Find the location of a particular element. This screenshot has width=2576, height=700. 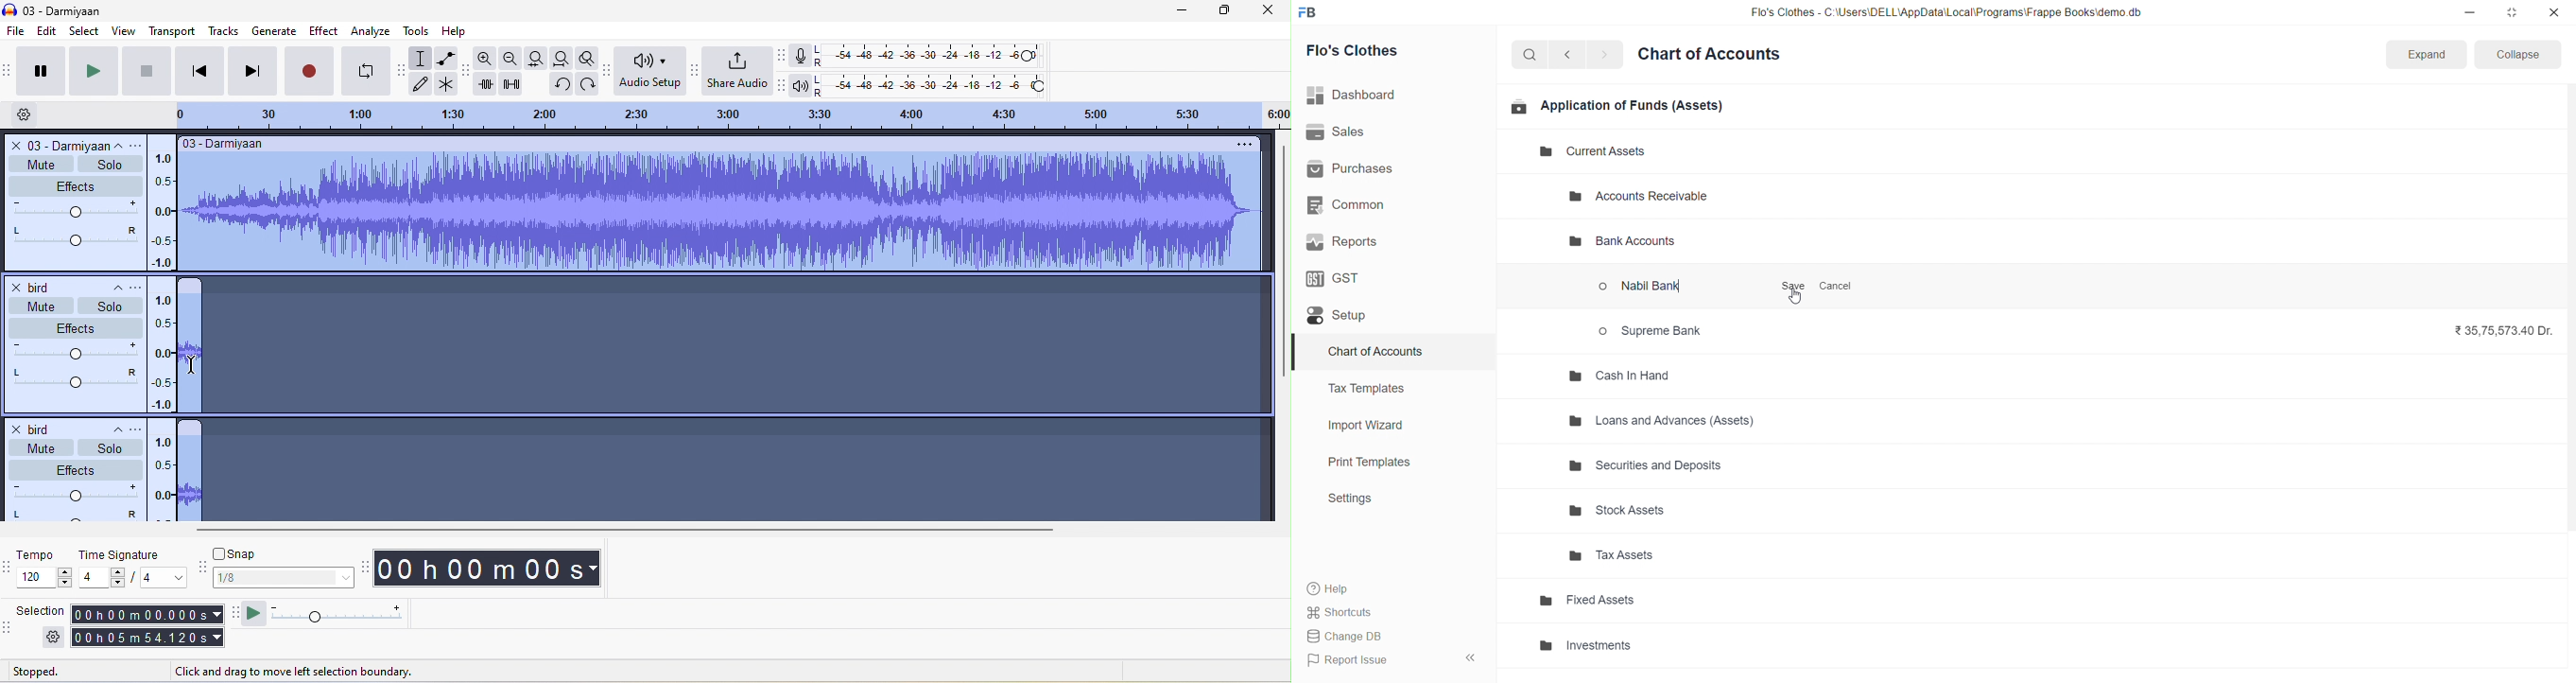

Expand is located at coordinates (2425, 55).